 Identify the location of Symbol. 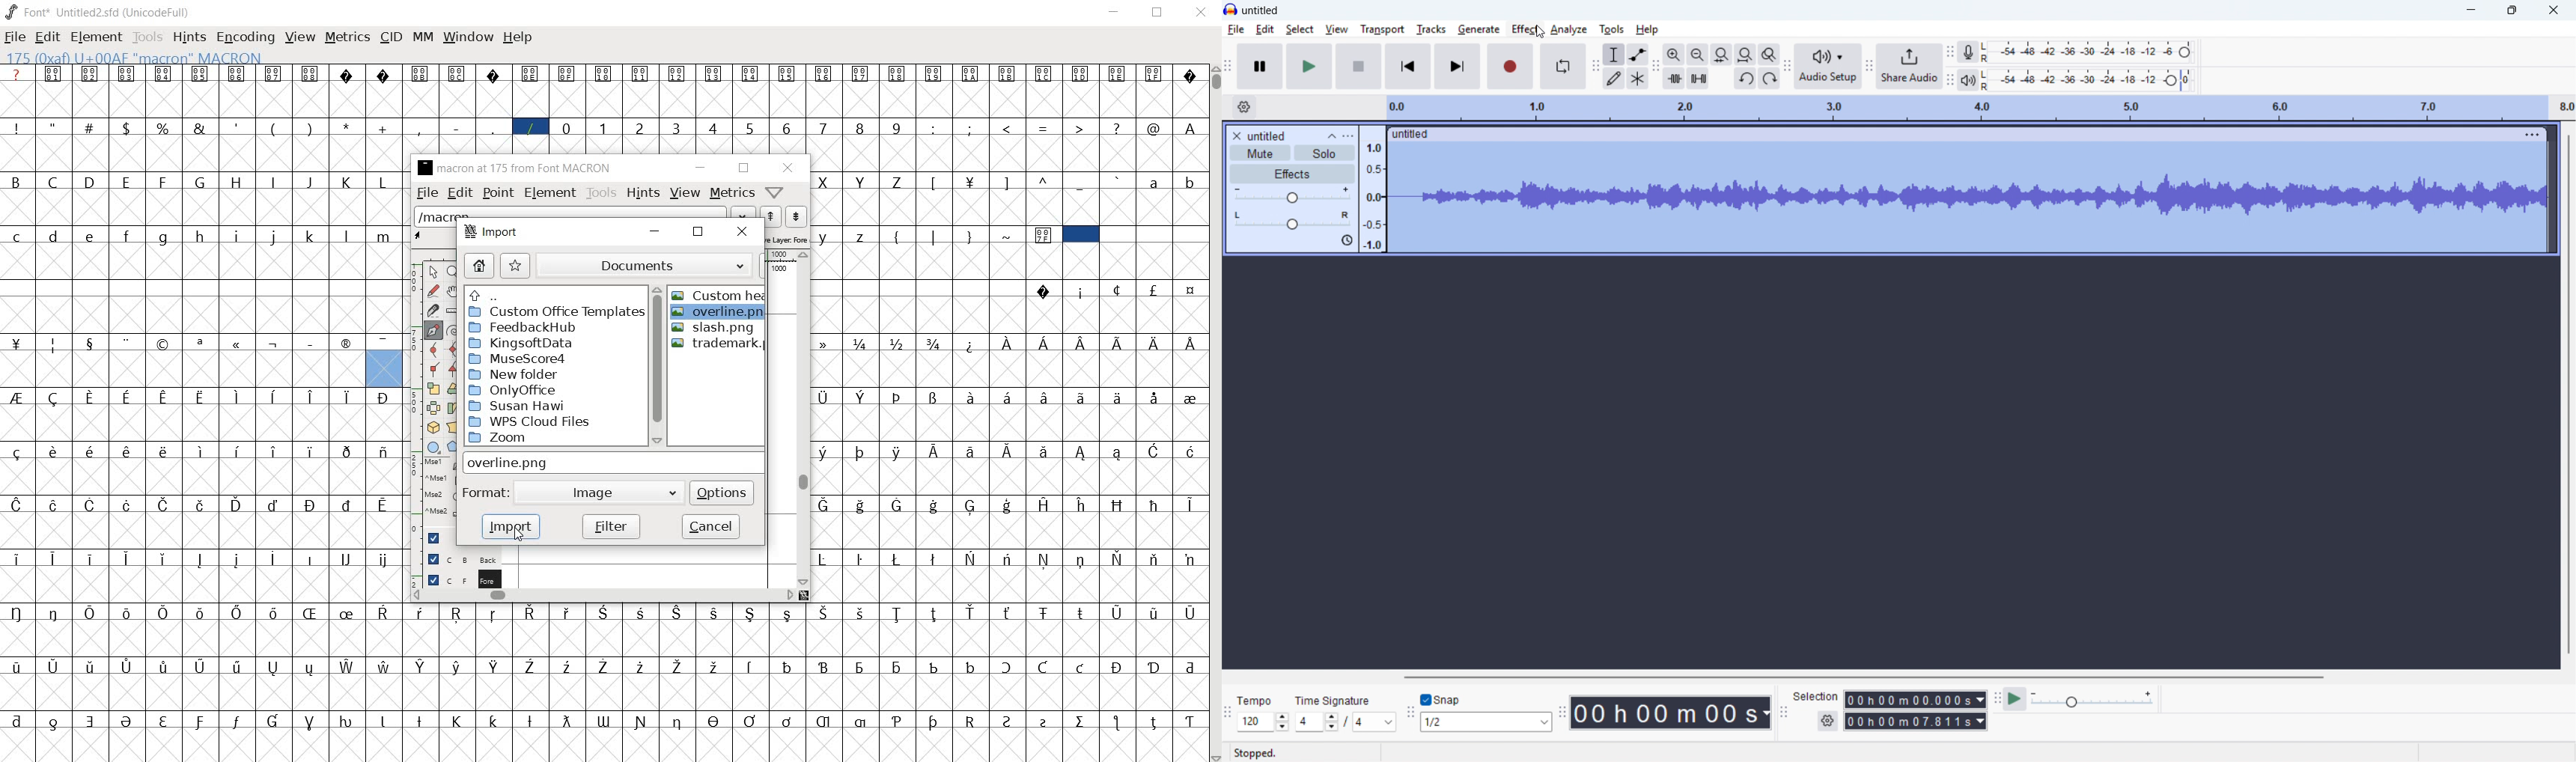
(239, 666).